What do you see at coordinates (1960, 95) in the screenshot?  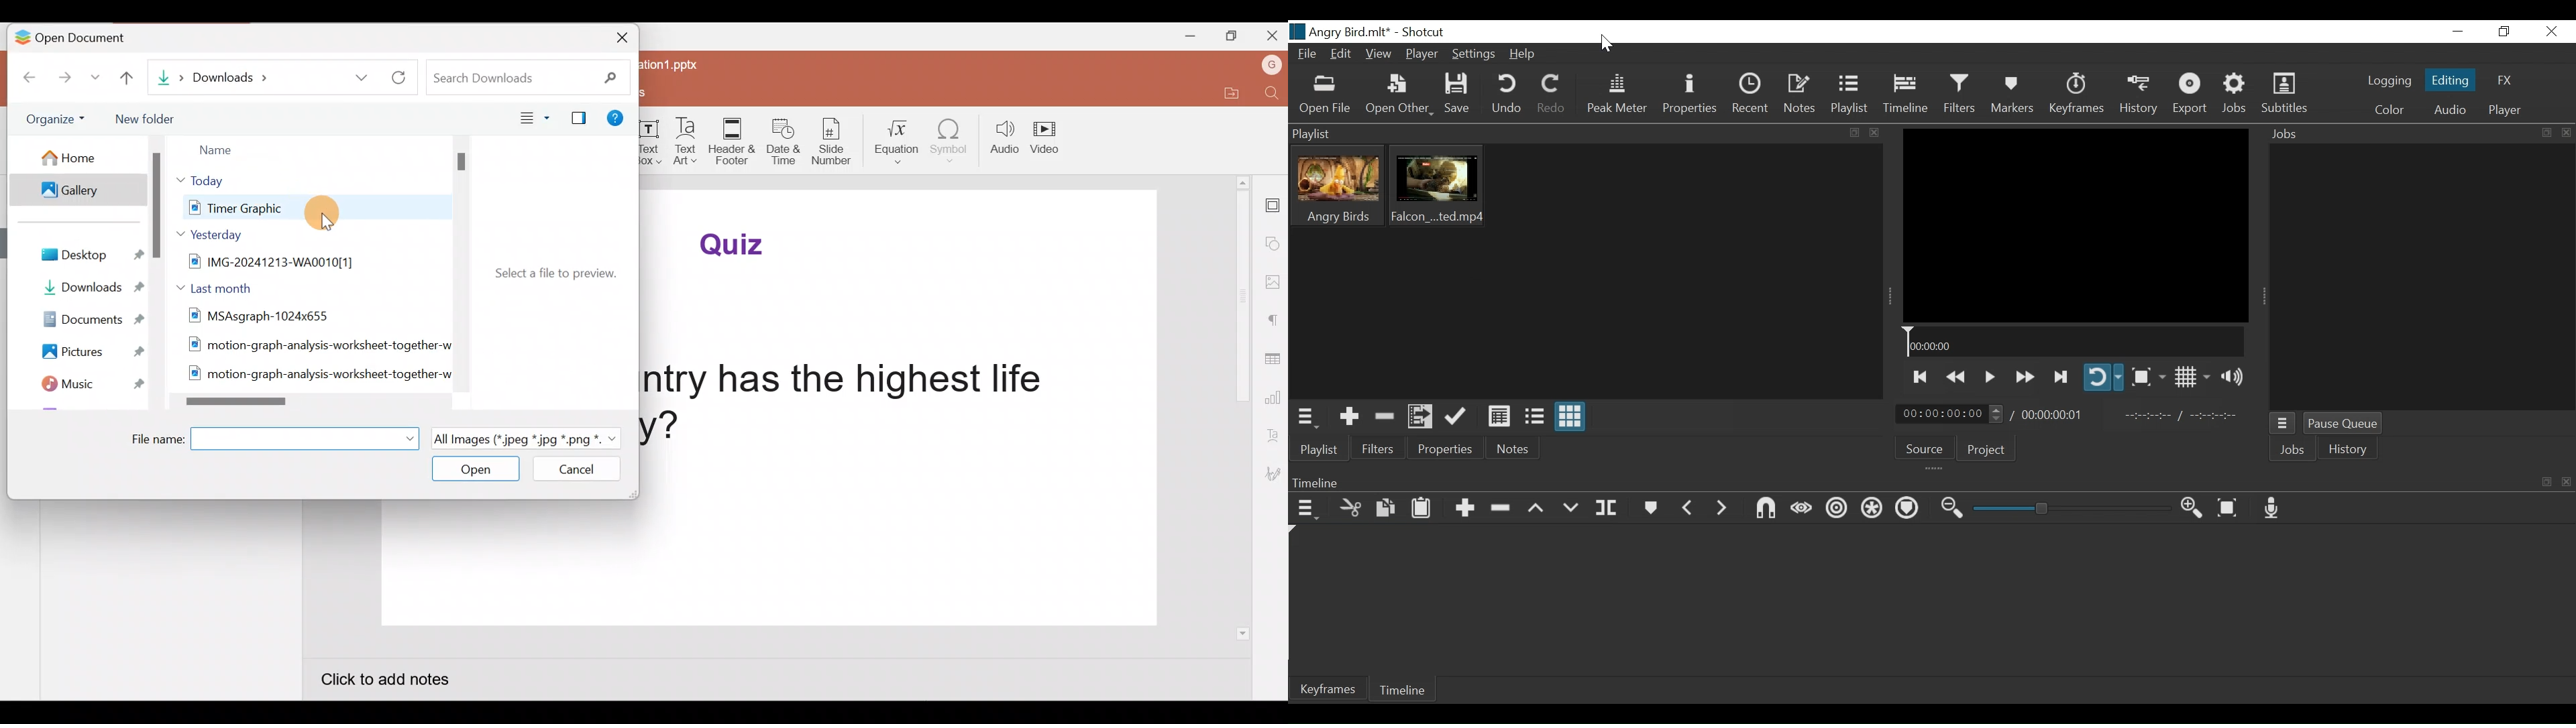 I see `` at bounding box center [1960, 95].